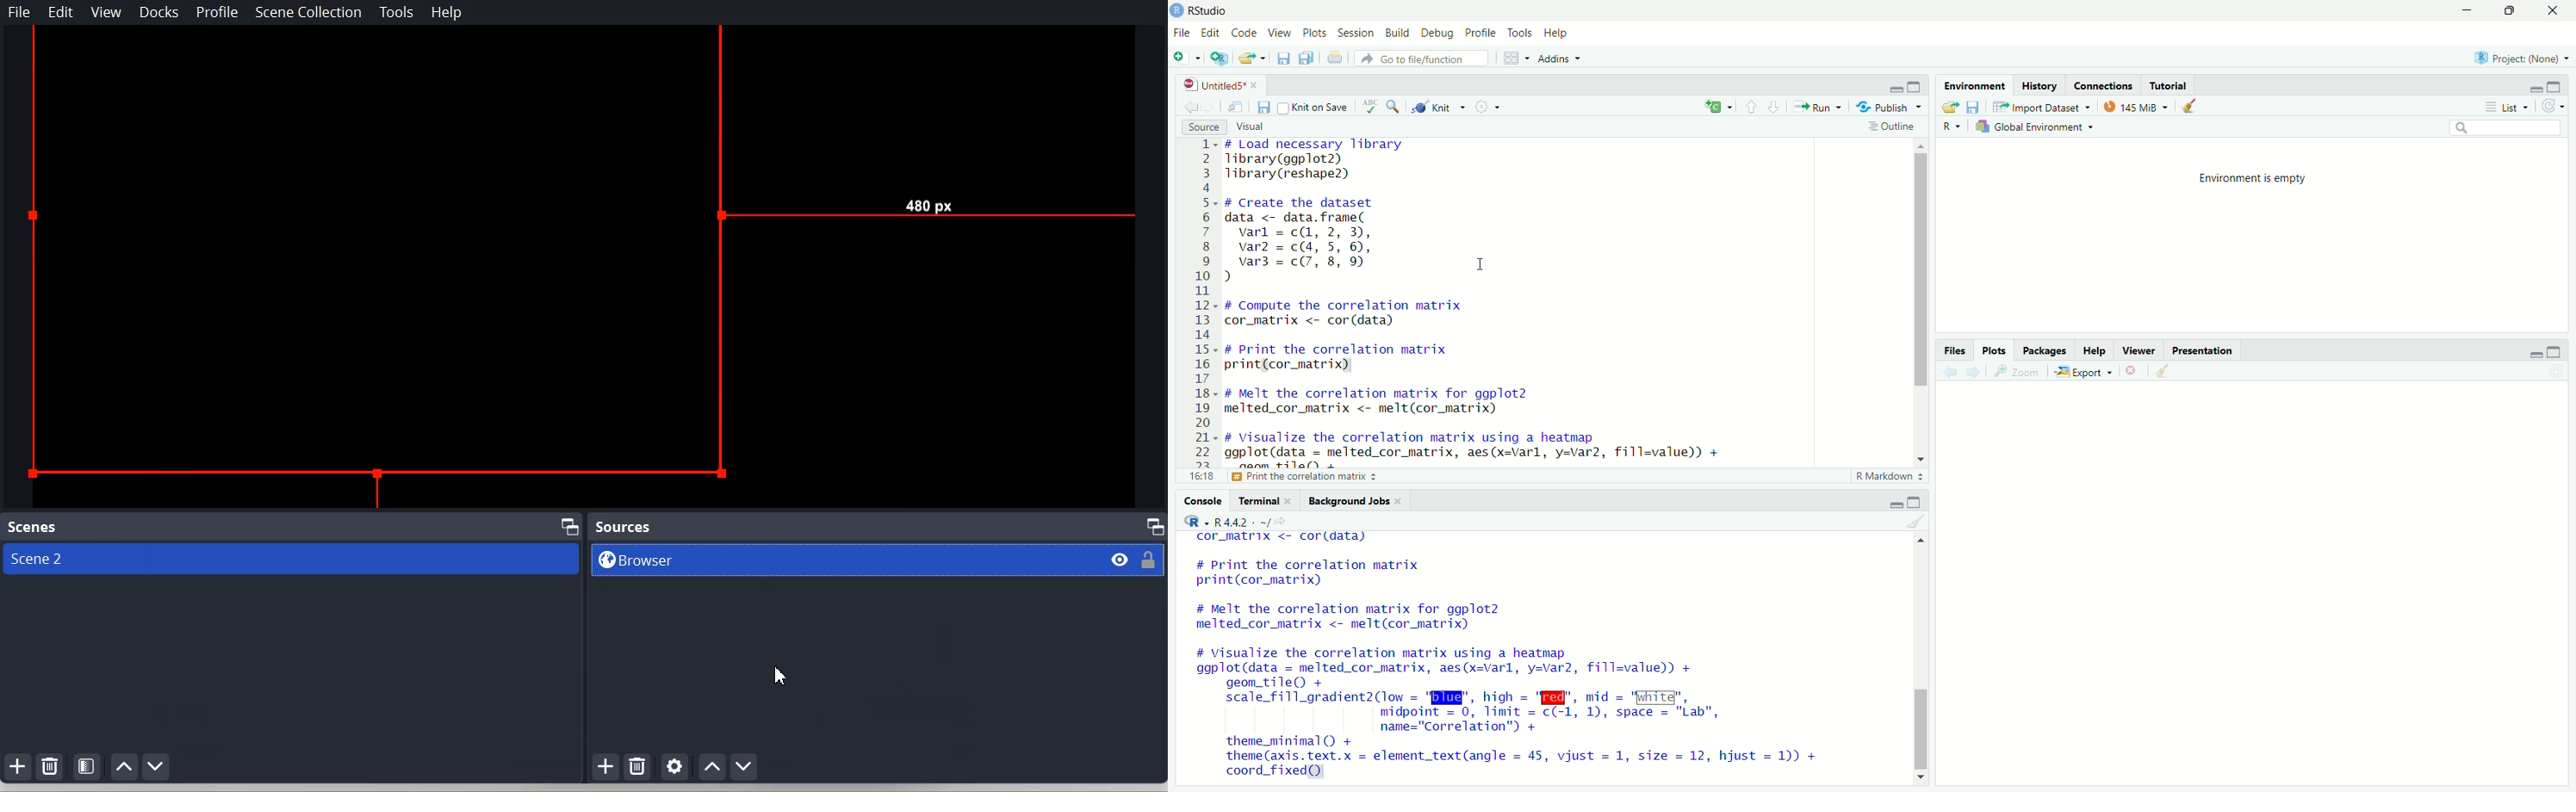 This screenshot has width=2576, height=812. What do you see at coordinates (1433, 108) in the screenshot?
I see `knit` at bounding box center [1433, 108].